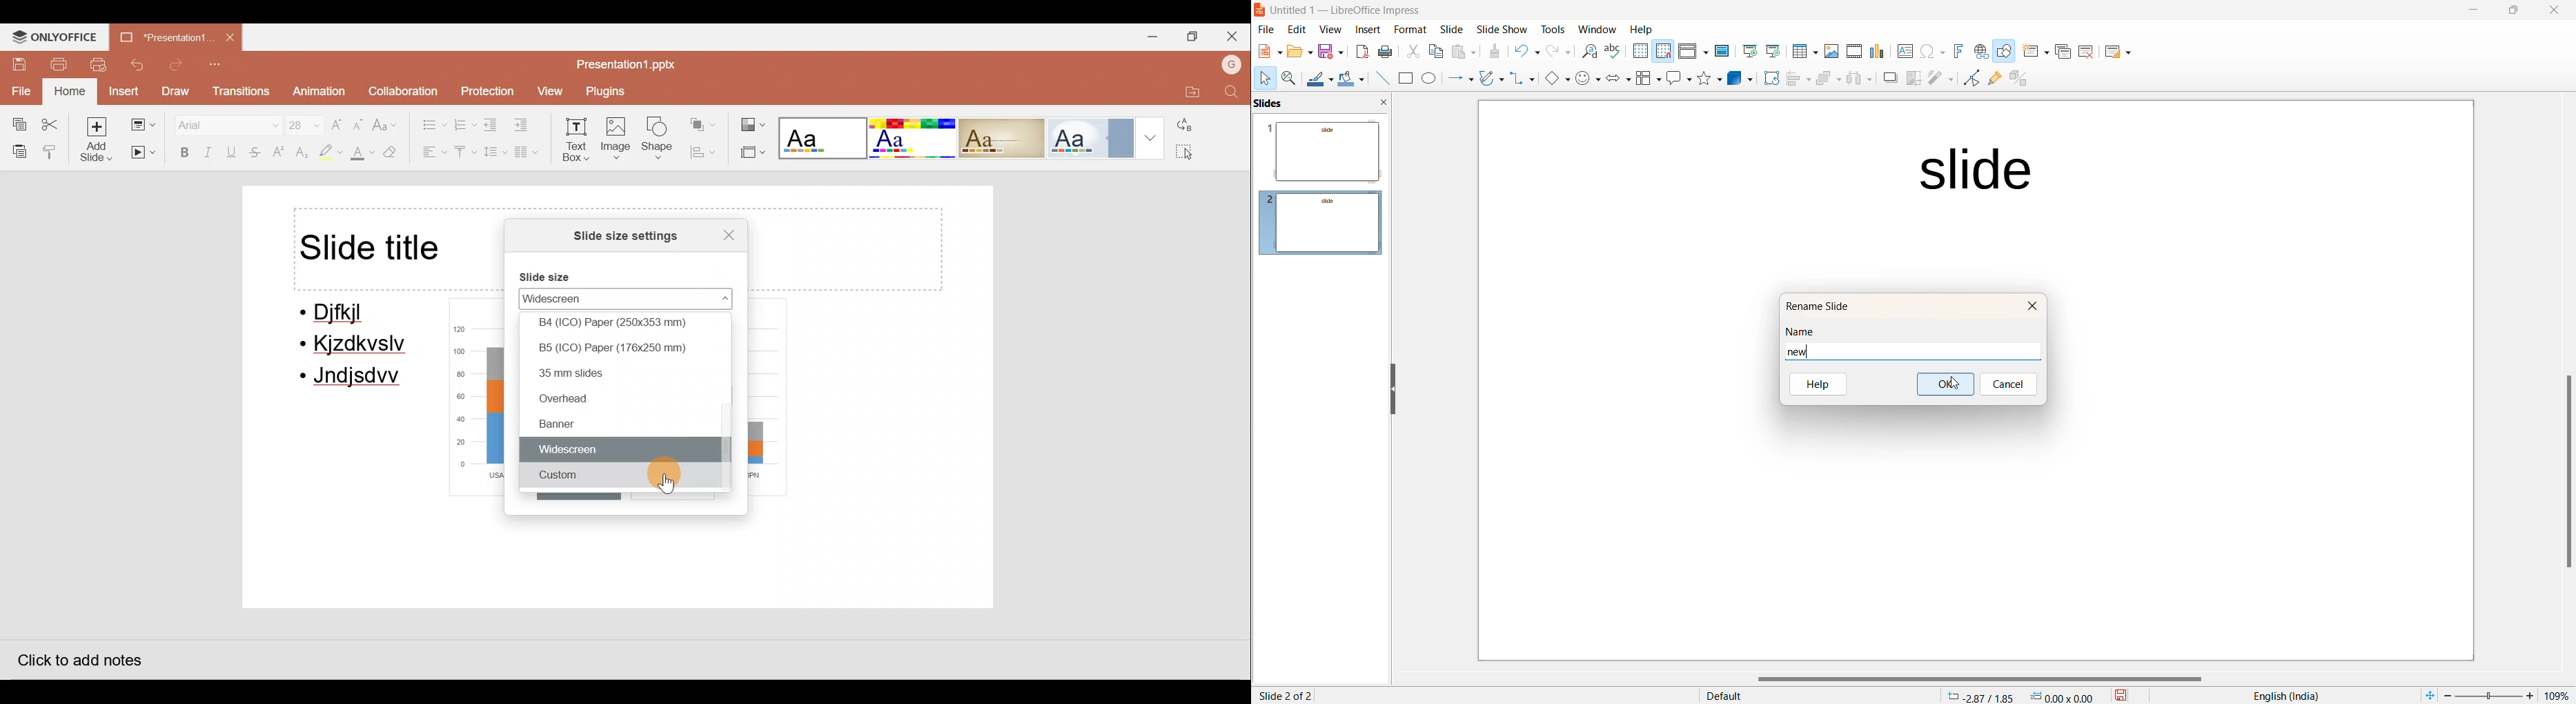  I want to click on Theme 2, so click(915, 138).